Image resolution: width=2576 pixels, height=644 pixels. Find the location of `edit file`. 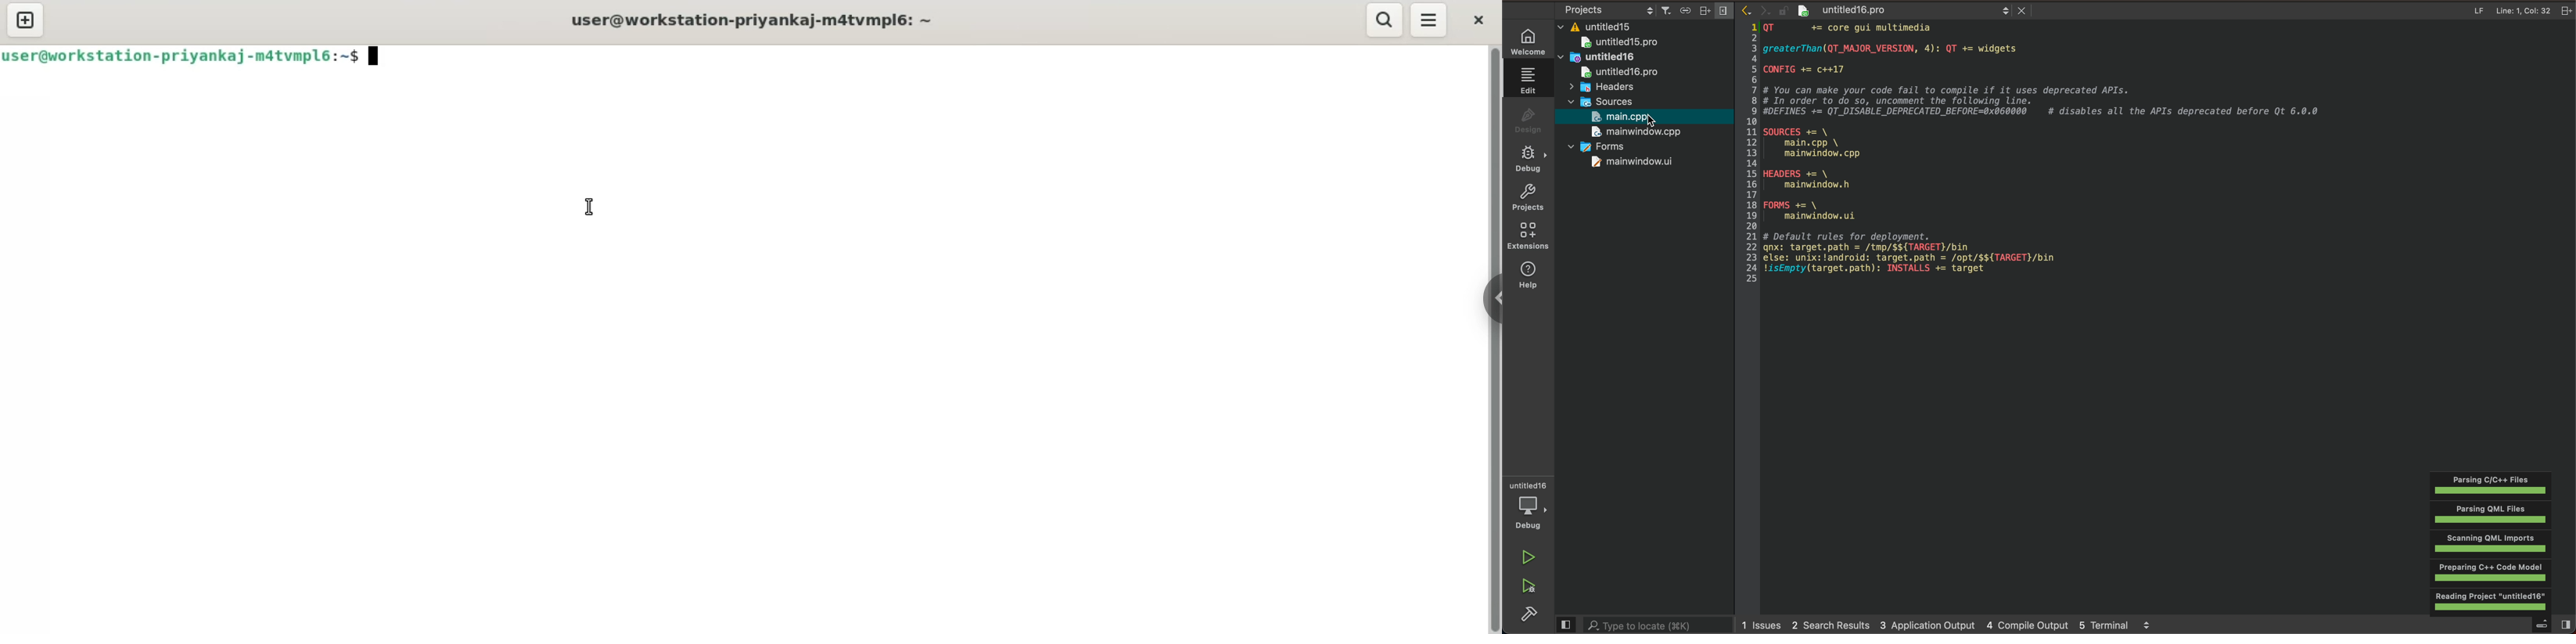

edit file is located at coordinates (1529, 81).